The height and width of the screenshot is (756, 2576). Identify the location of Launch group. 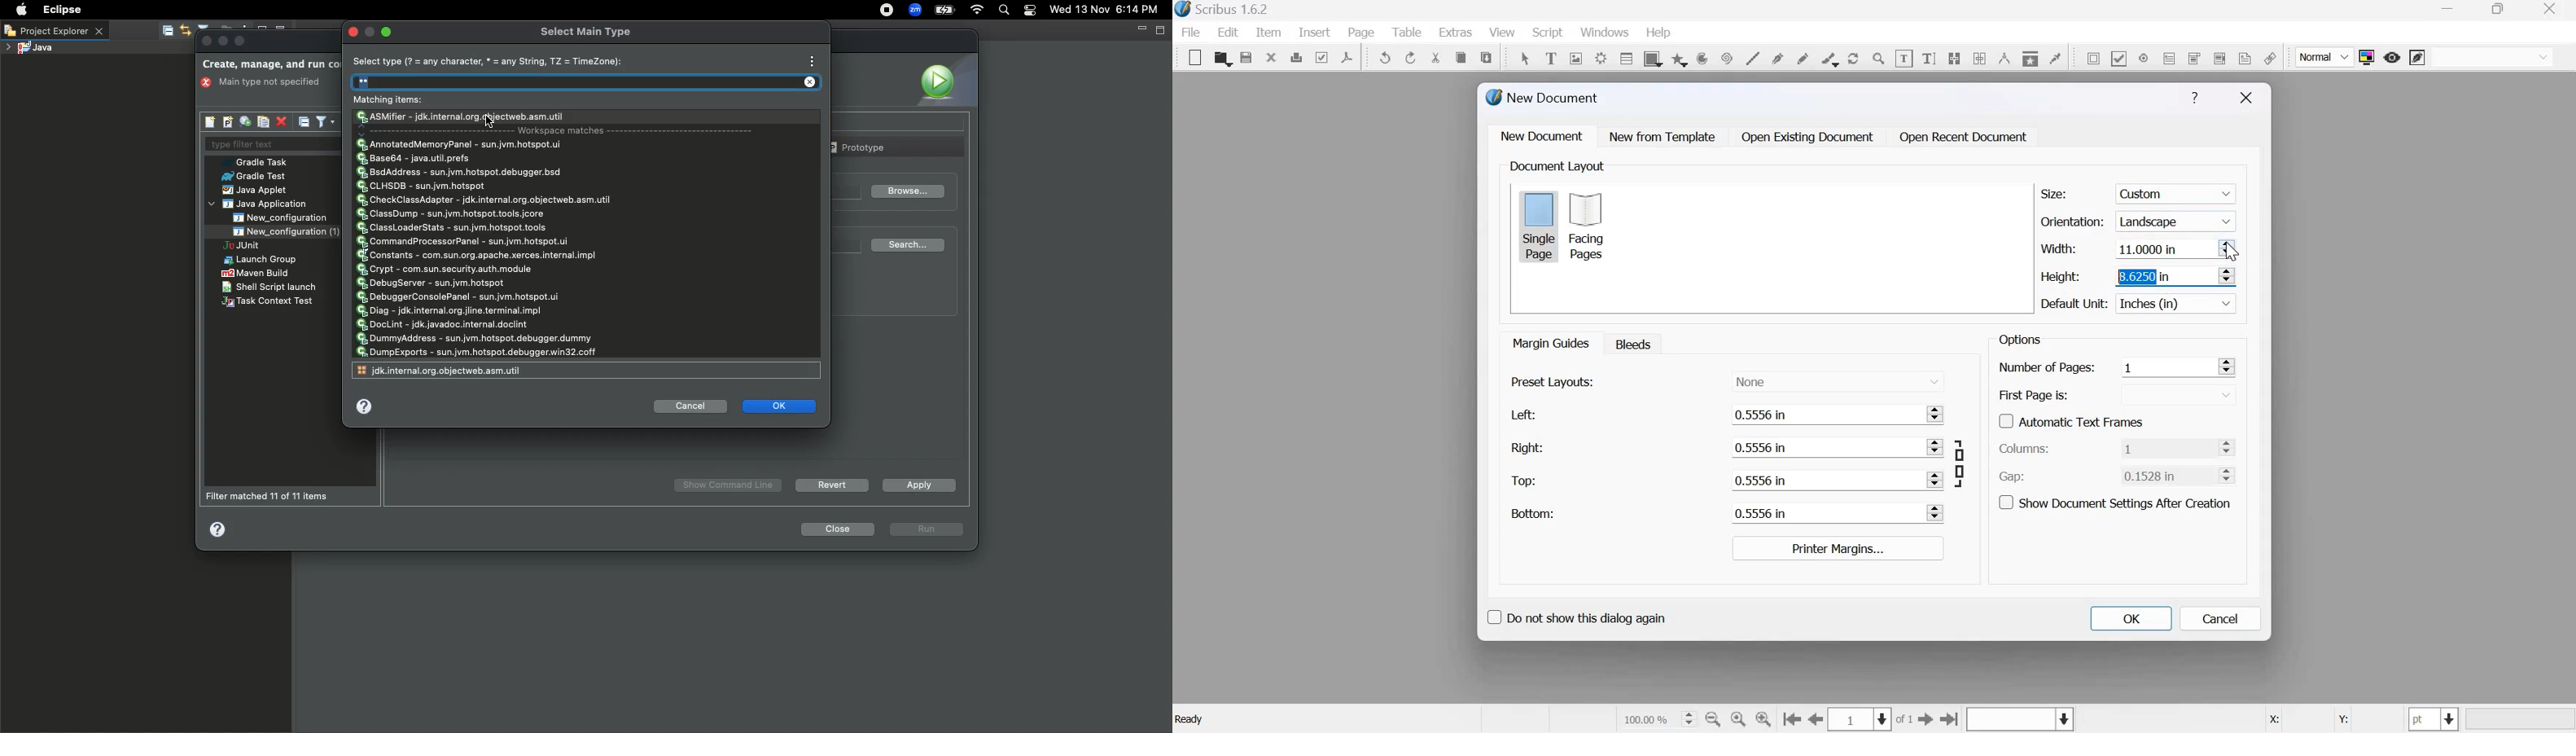
(262, 260).